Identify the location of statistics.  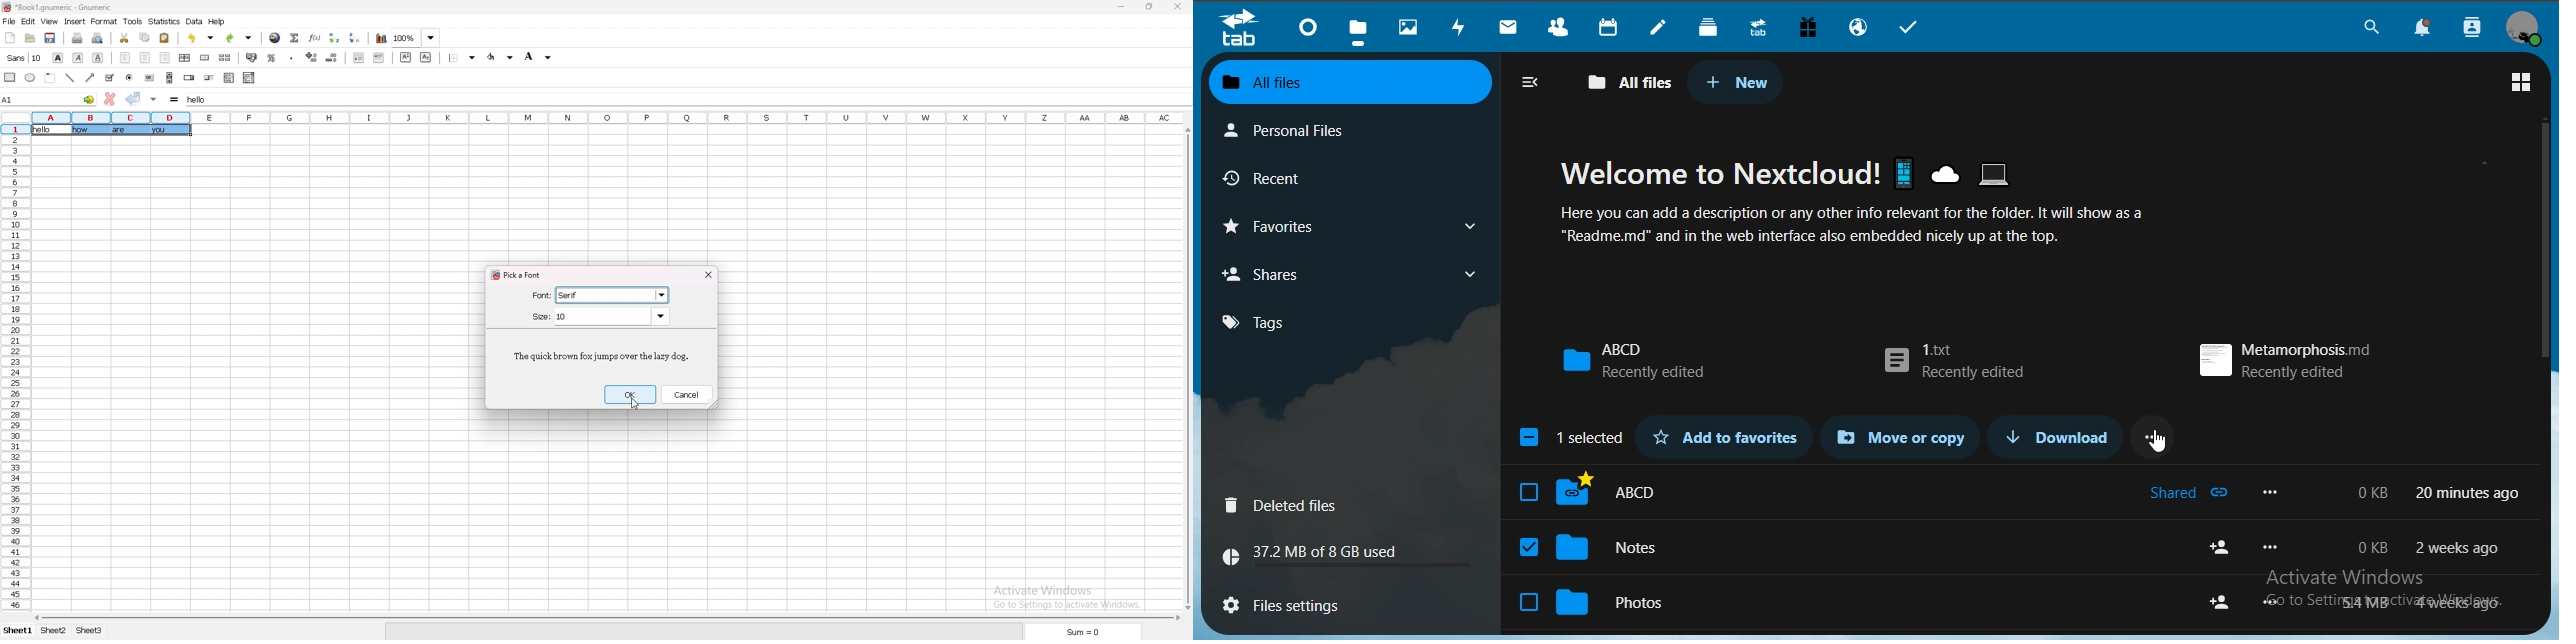
(165, 21).